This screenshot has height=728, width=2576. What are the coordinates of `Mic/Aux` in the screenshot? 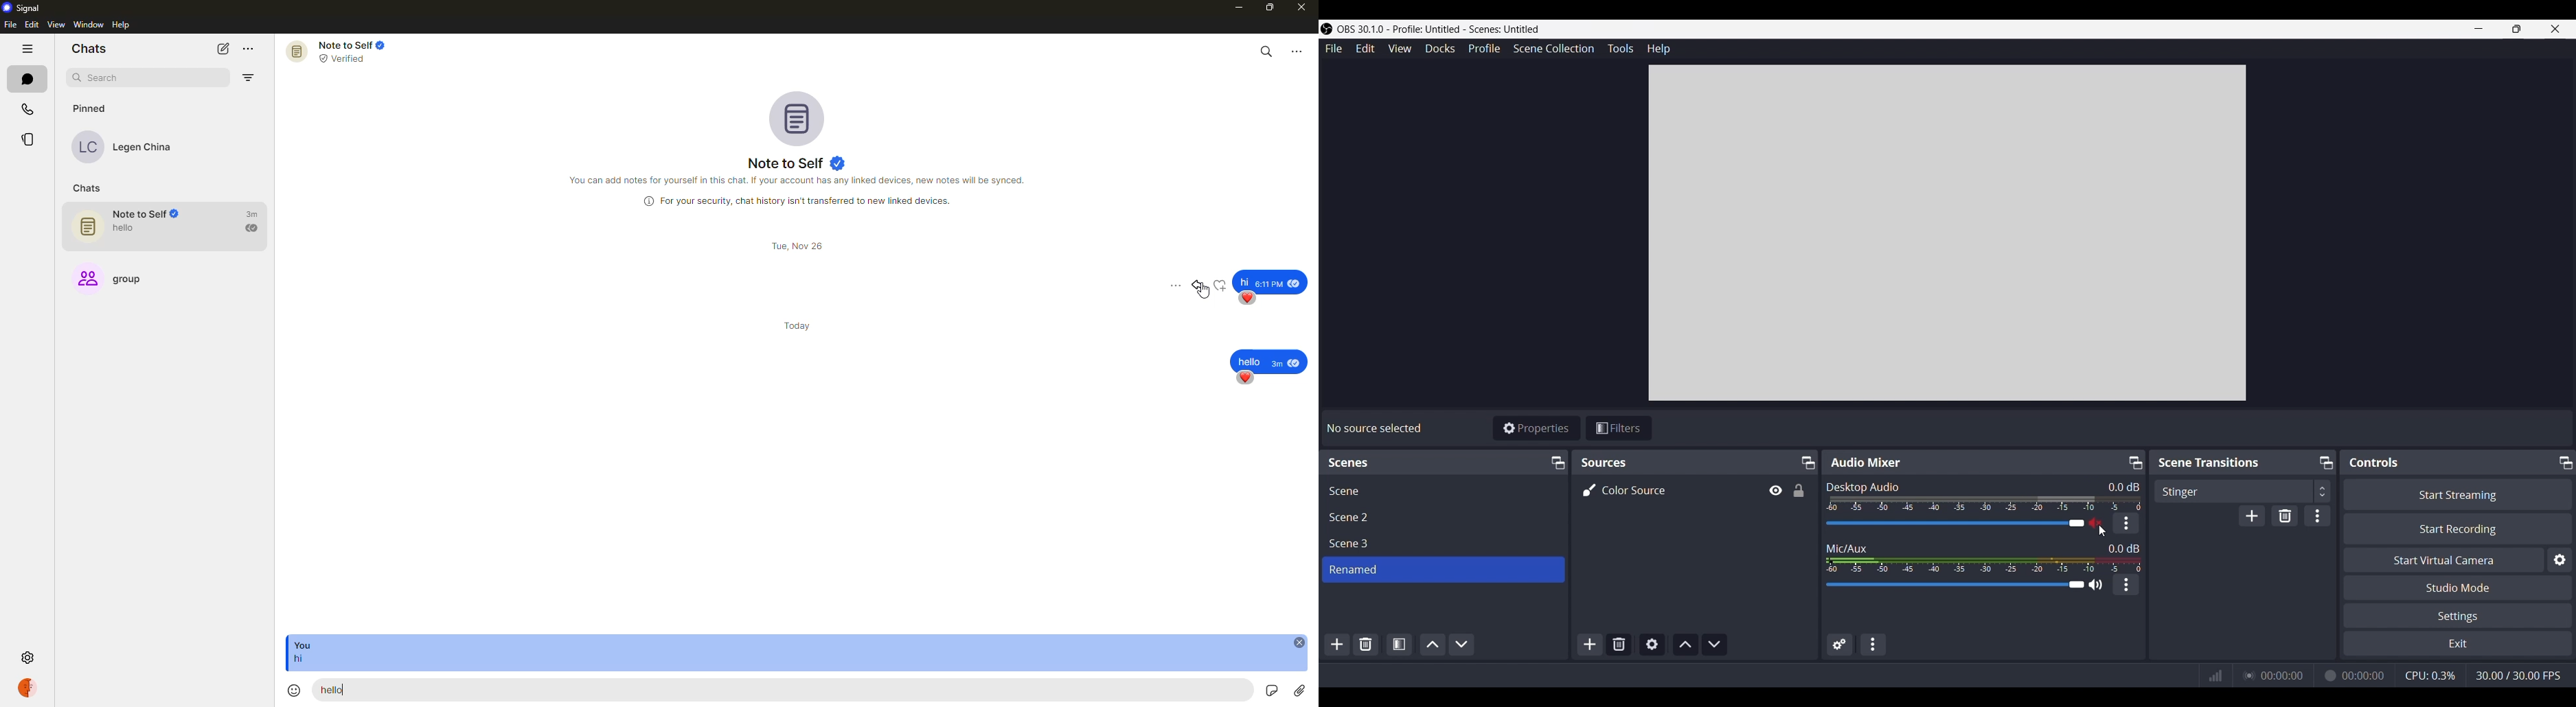 It's located at (1848, 546).